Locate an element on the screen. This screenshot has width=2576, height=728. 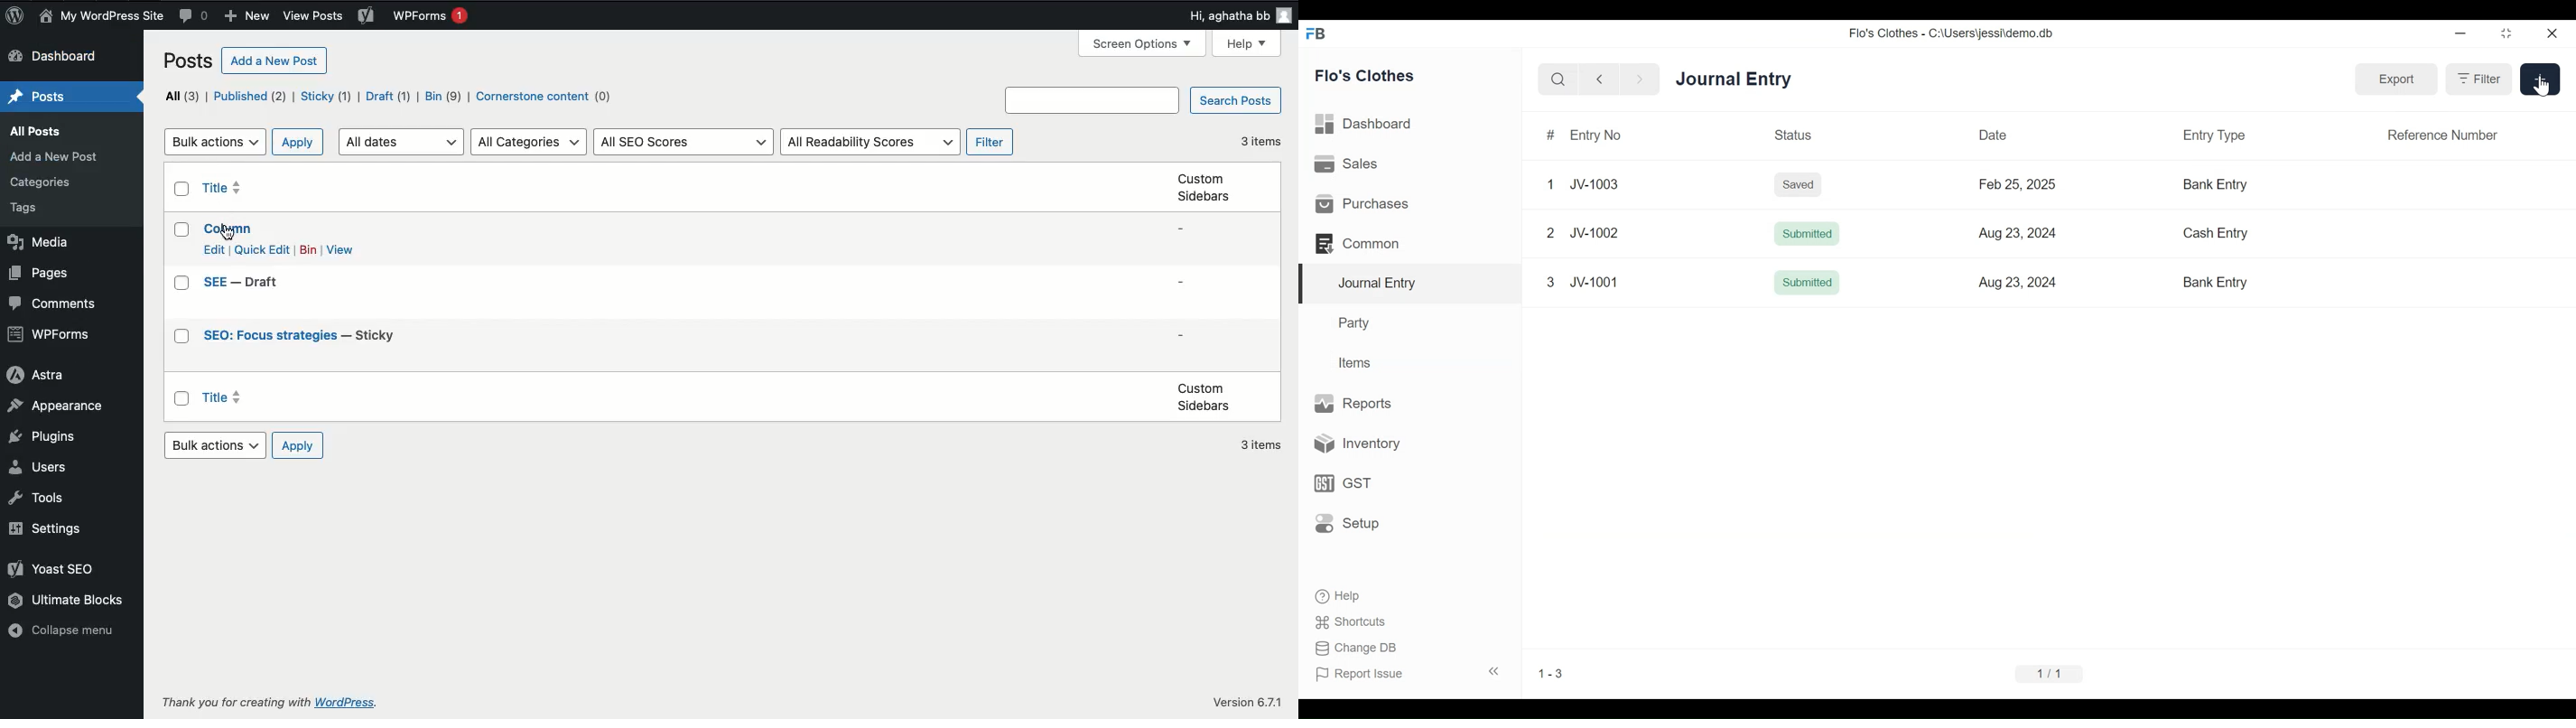
1/1 is located at coordinates (2048, 674).